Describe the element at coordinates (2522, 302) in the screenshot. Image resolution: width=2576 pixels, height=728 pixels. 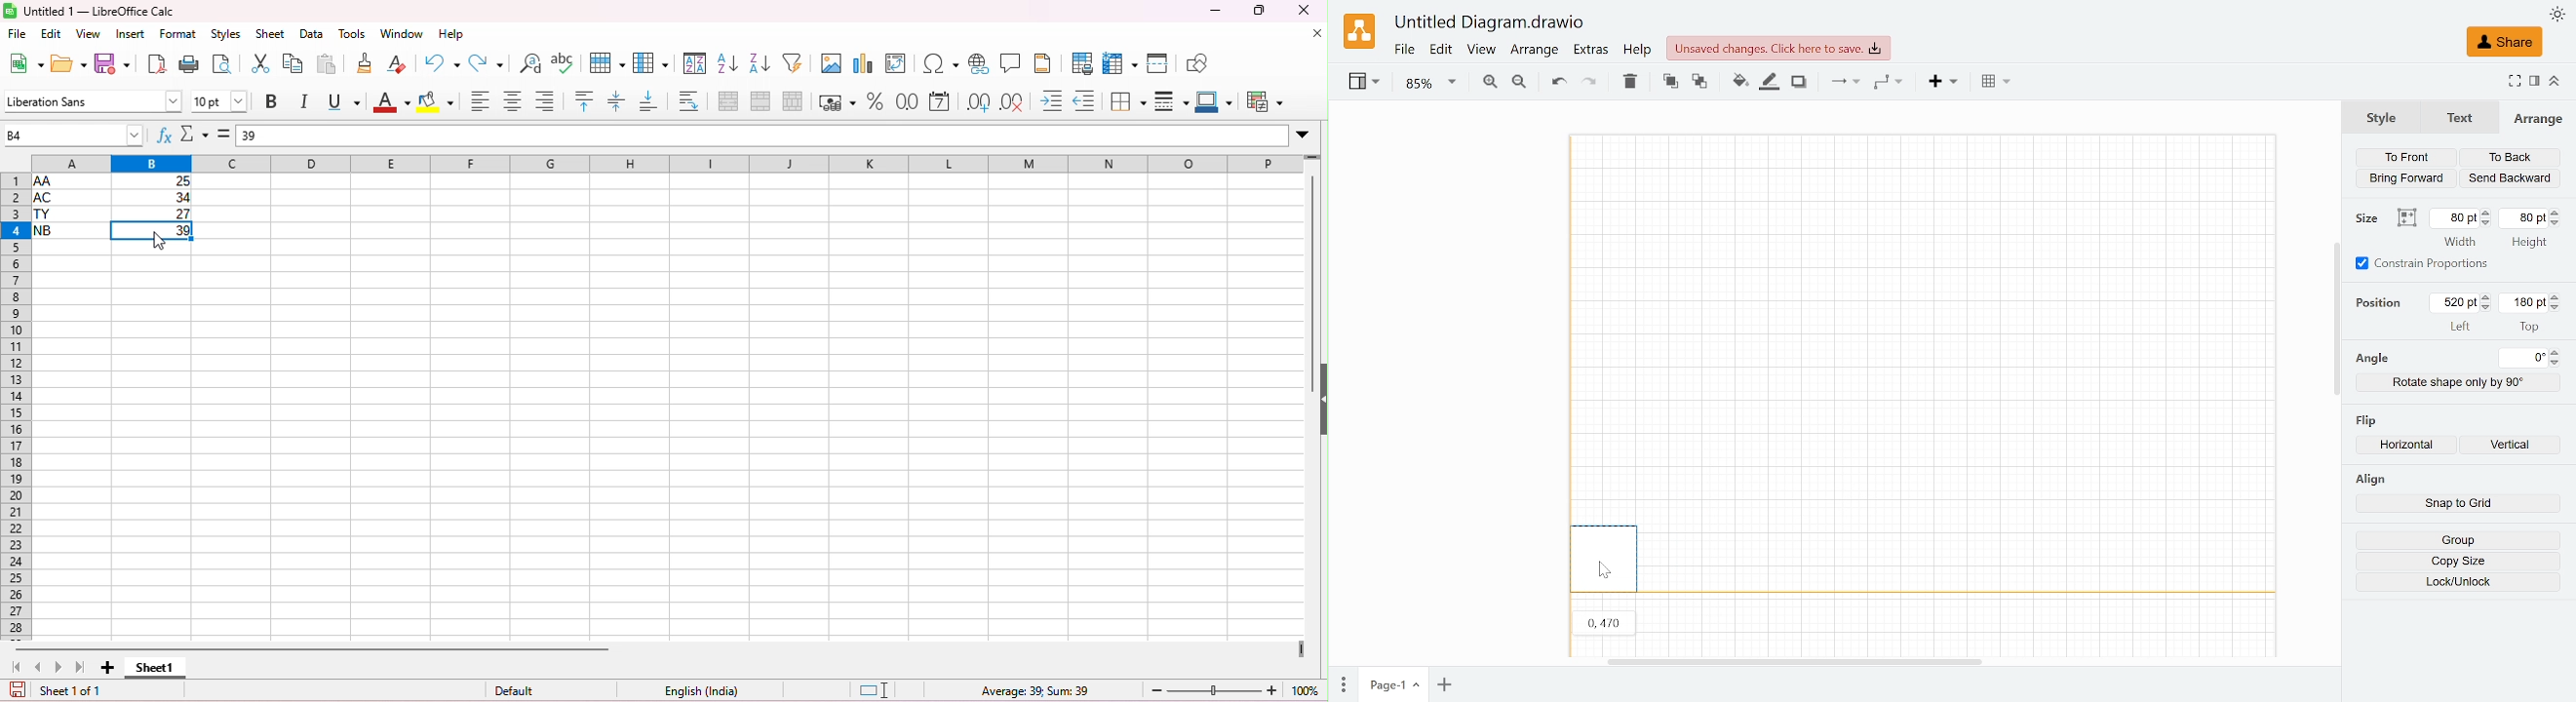
I see `Current top` at that location.